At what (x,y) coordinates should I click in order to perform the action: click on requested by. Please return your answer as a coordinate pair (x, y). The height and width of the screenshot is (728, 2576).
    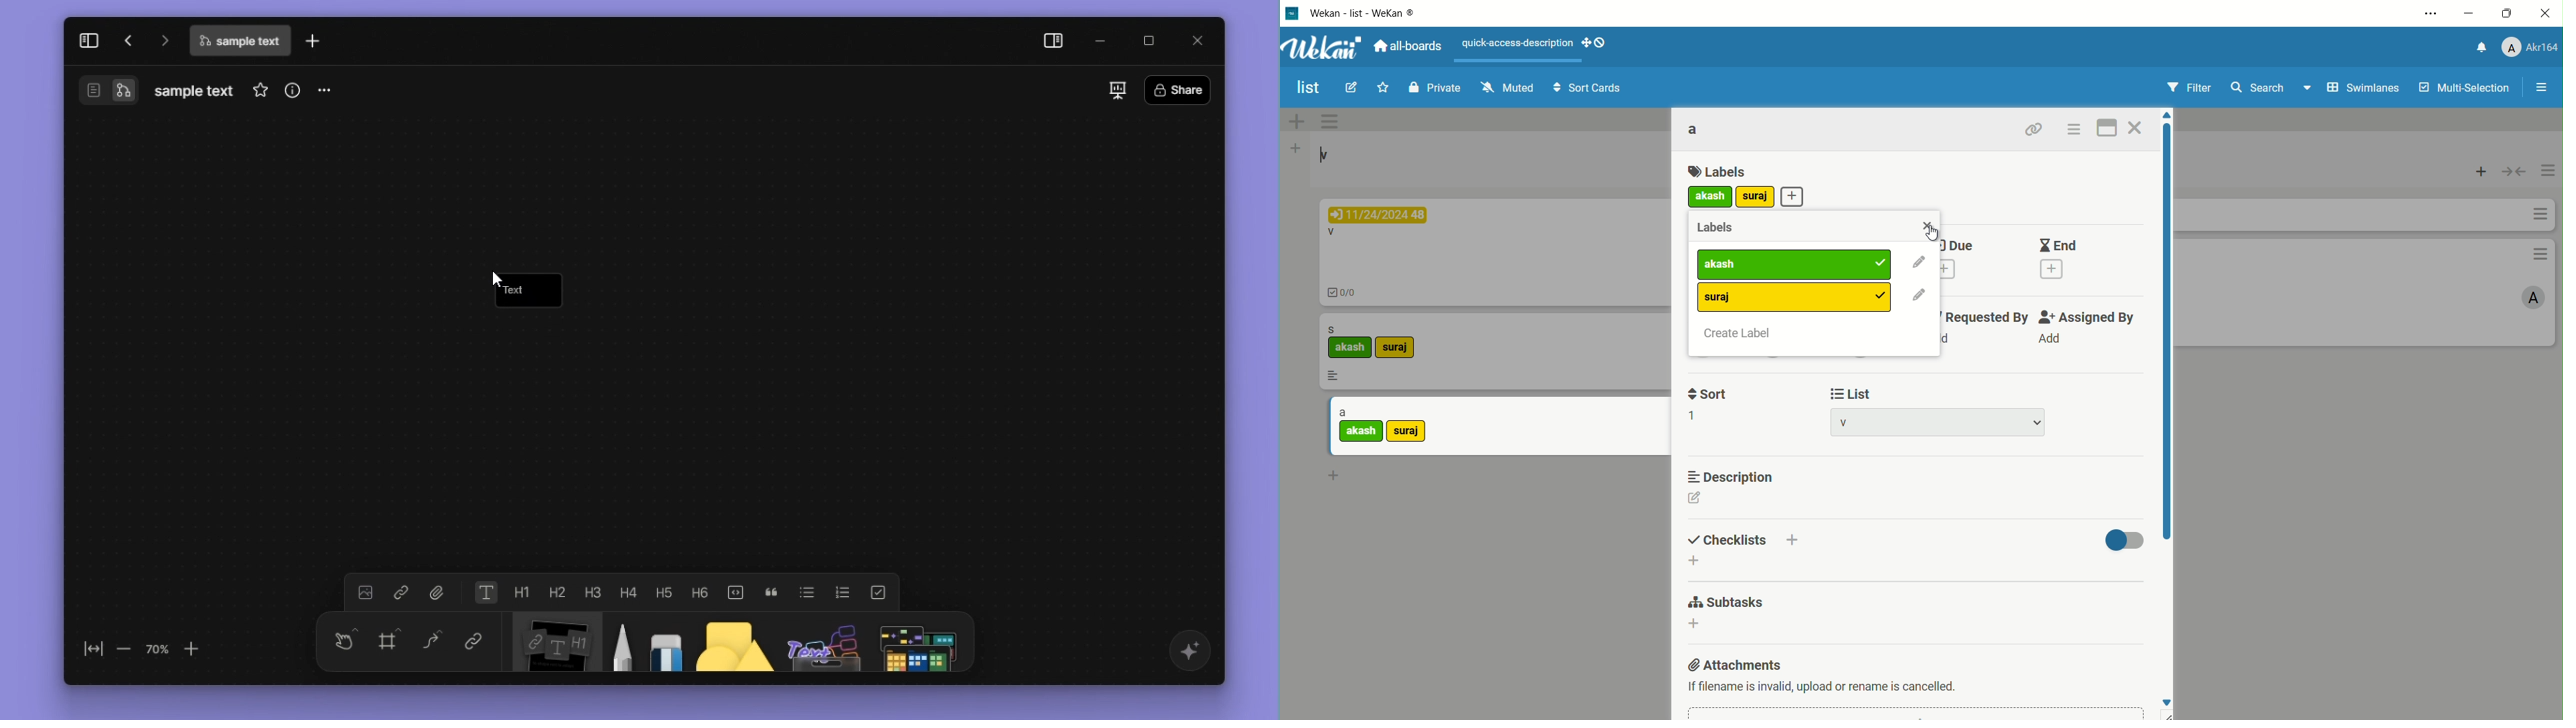
    Looking at the image, I should click on (1987, 313).